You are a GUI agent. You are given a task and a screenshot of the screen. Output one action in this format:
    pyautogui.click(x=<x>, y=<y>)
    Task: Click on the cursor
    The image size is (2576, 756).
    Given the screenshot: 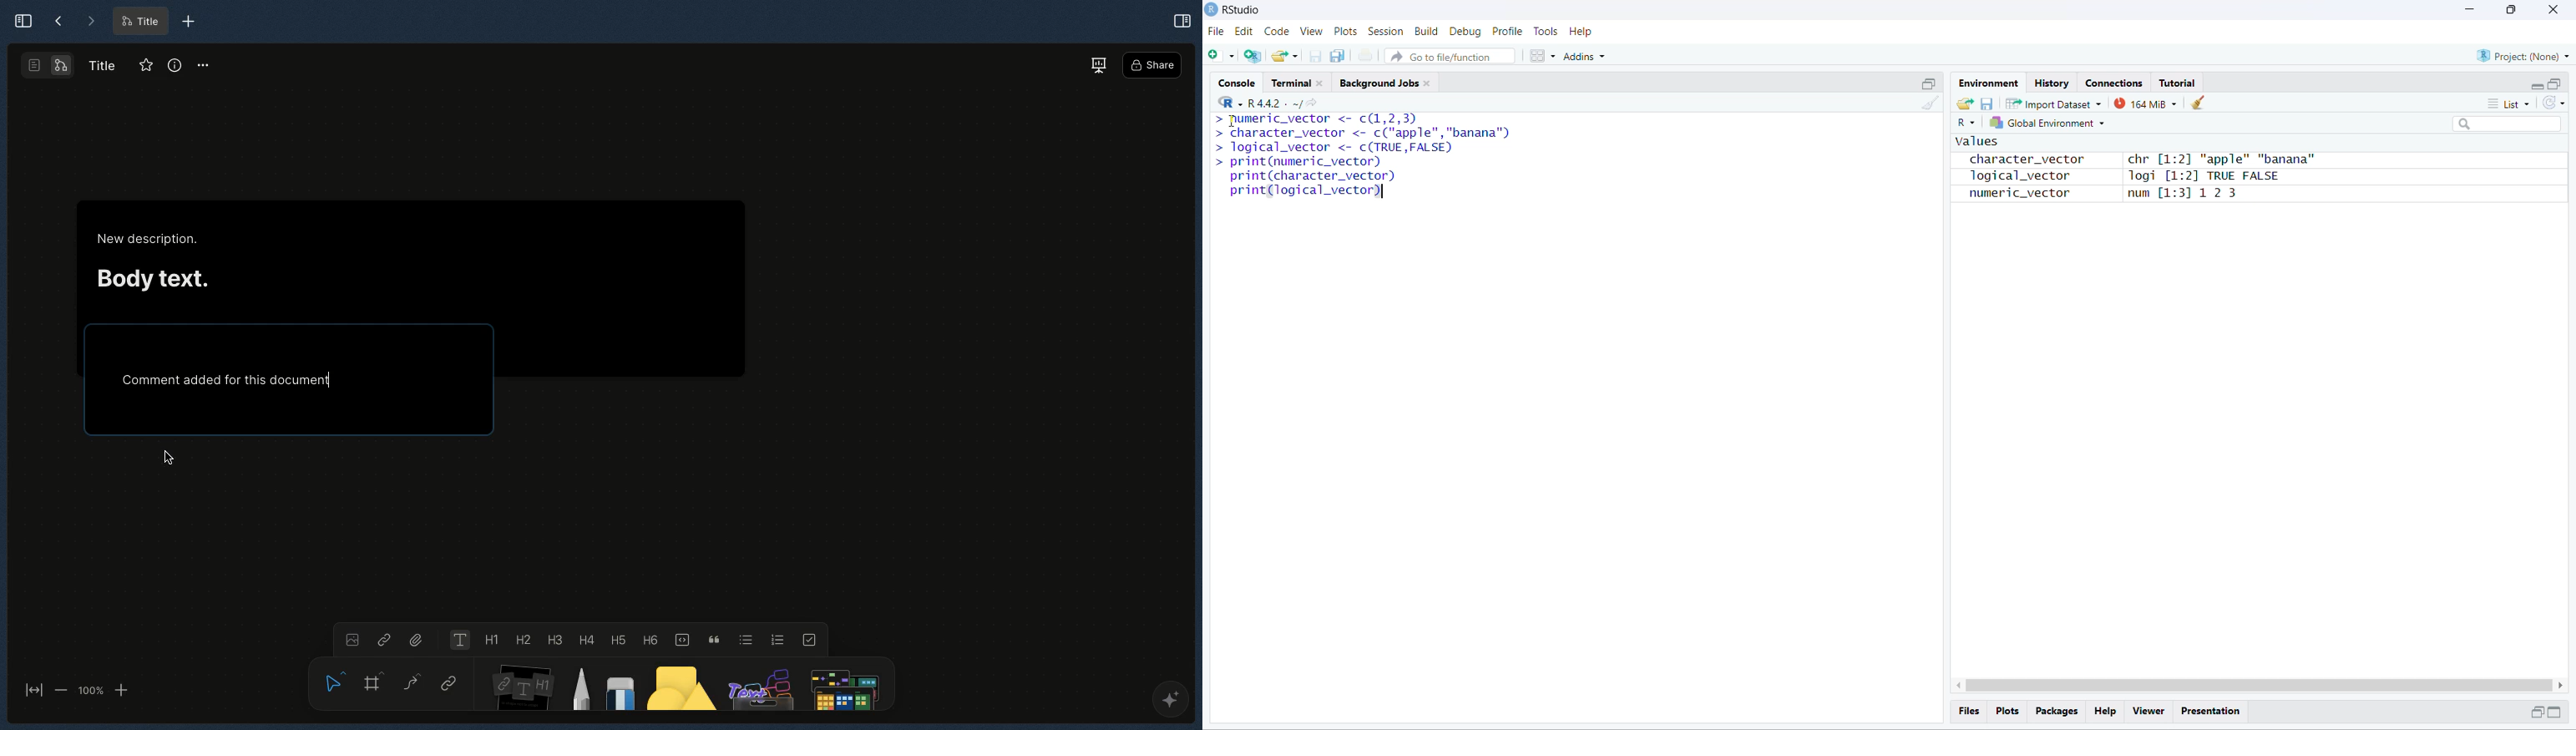 What is the action you would take?
    pyautogui.click(x=1230, y=121)
    